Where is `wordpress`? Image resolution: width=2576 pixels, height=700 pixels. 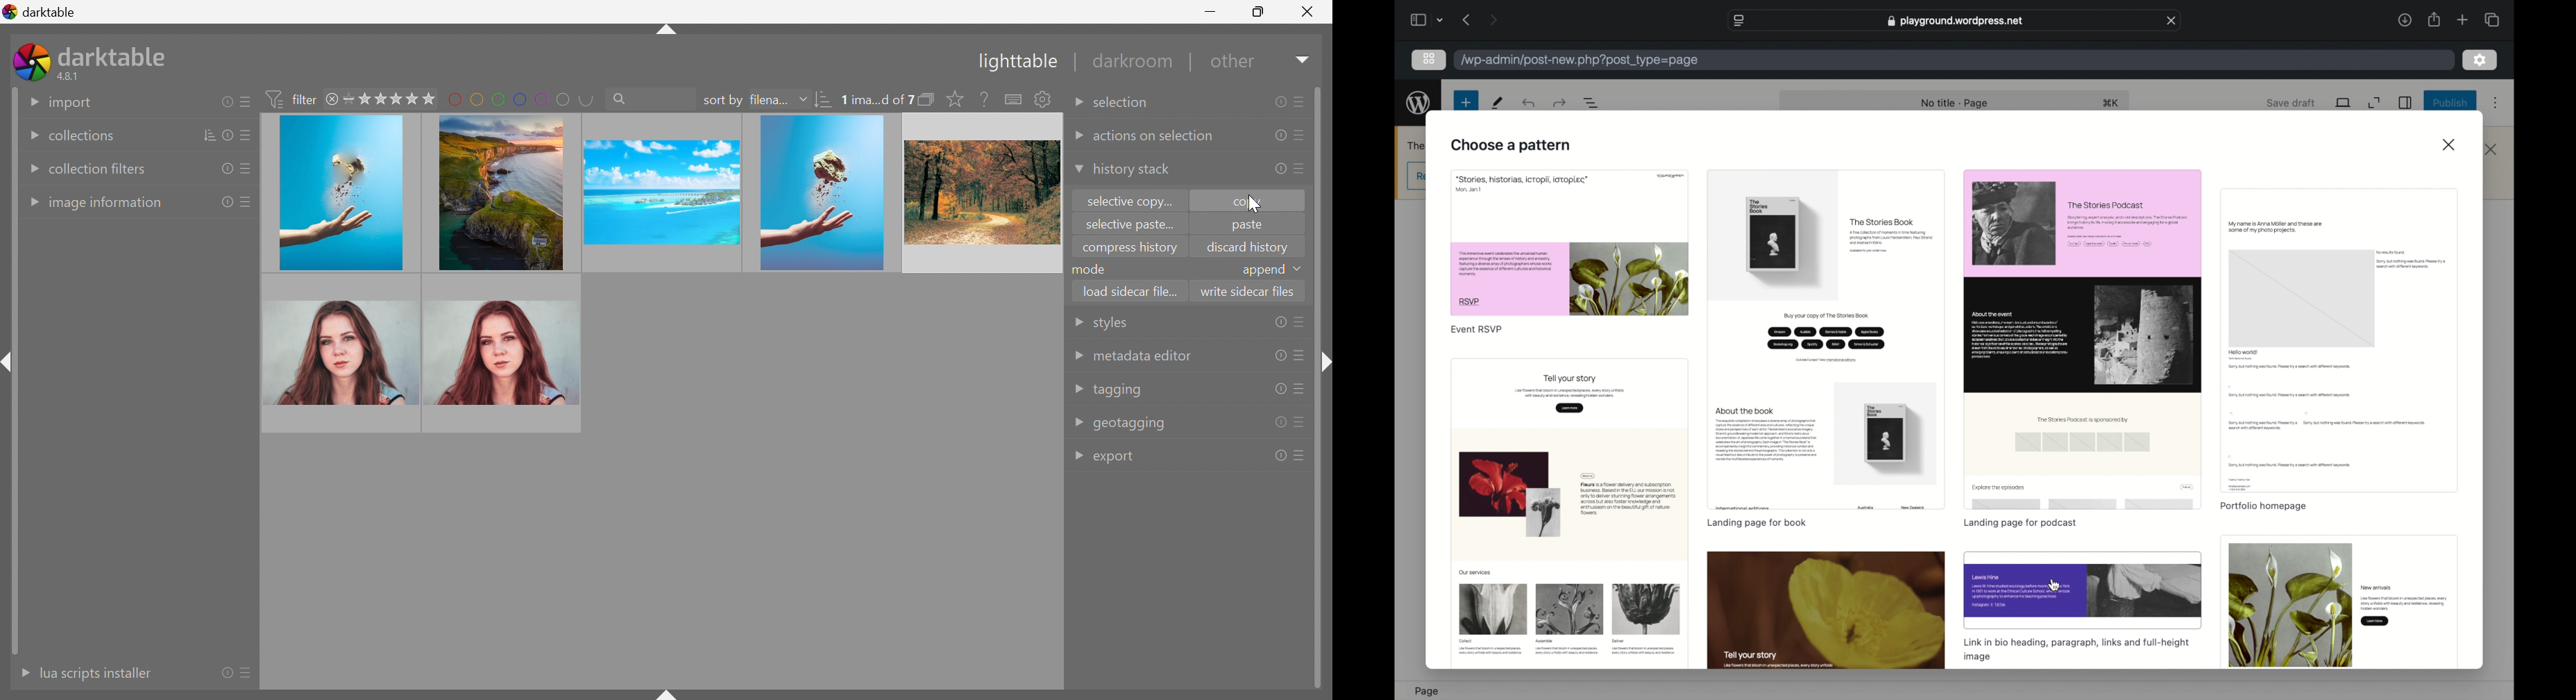 wordpress is located at coordinates (1418, 102).